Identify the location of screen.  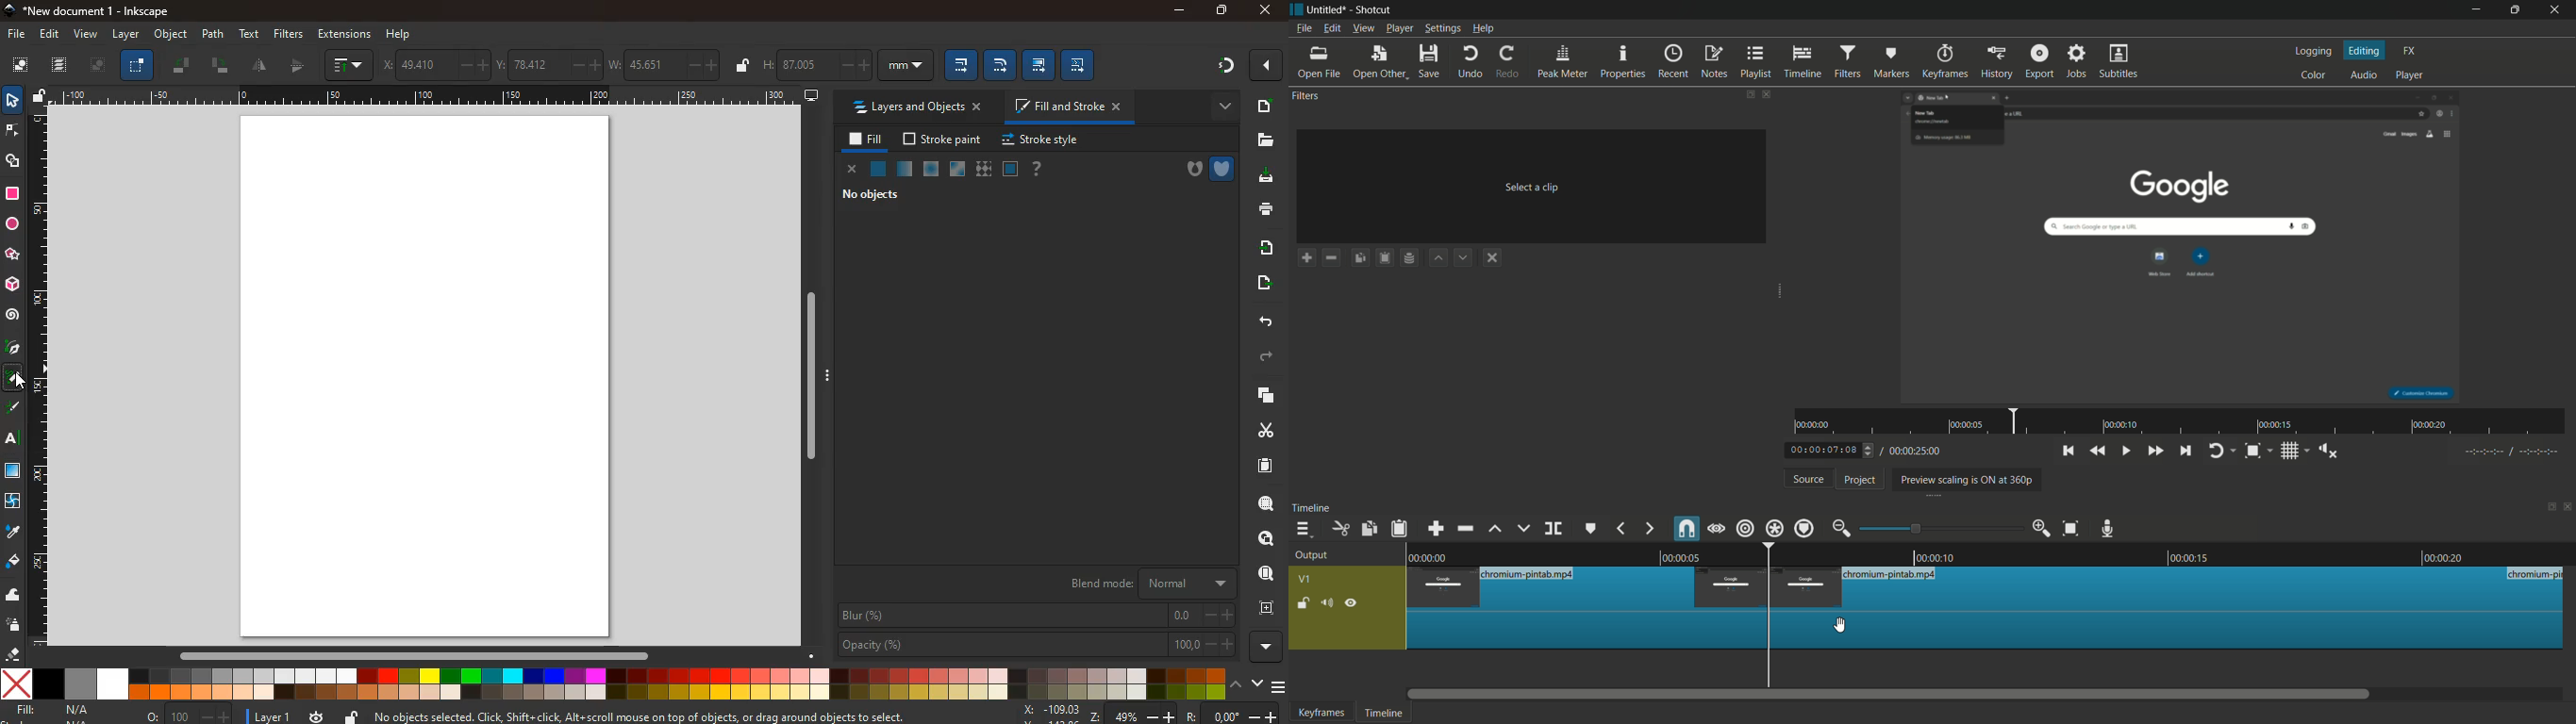
(432, 379).